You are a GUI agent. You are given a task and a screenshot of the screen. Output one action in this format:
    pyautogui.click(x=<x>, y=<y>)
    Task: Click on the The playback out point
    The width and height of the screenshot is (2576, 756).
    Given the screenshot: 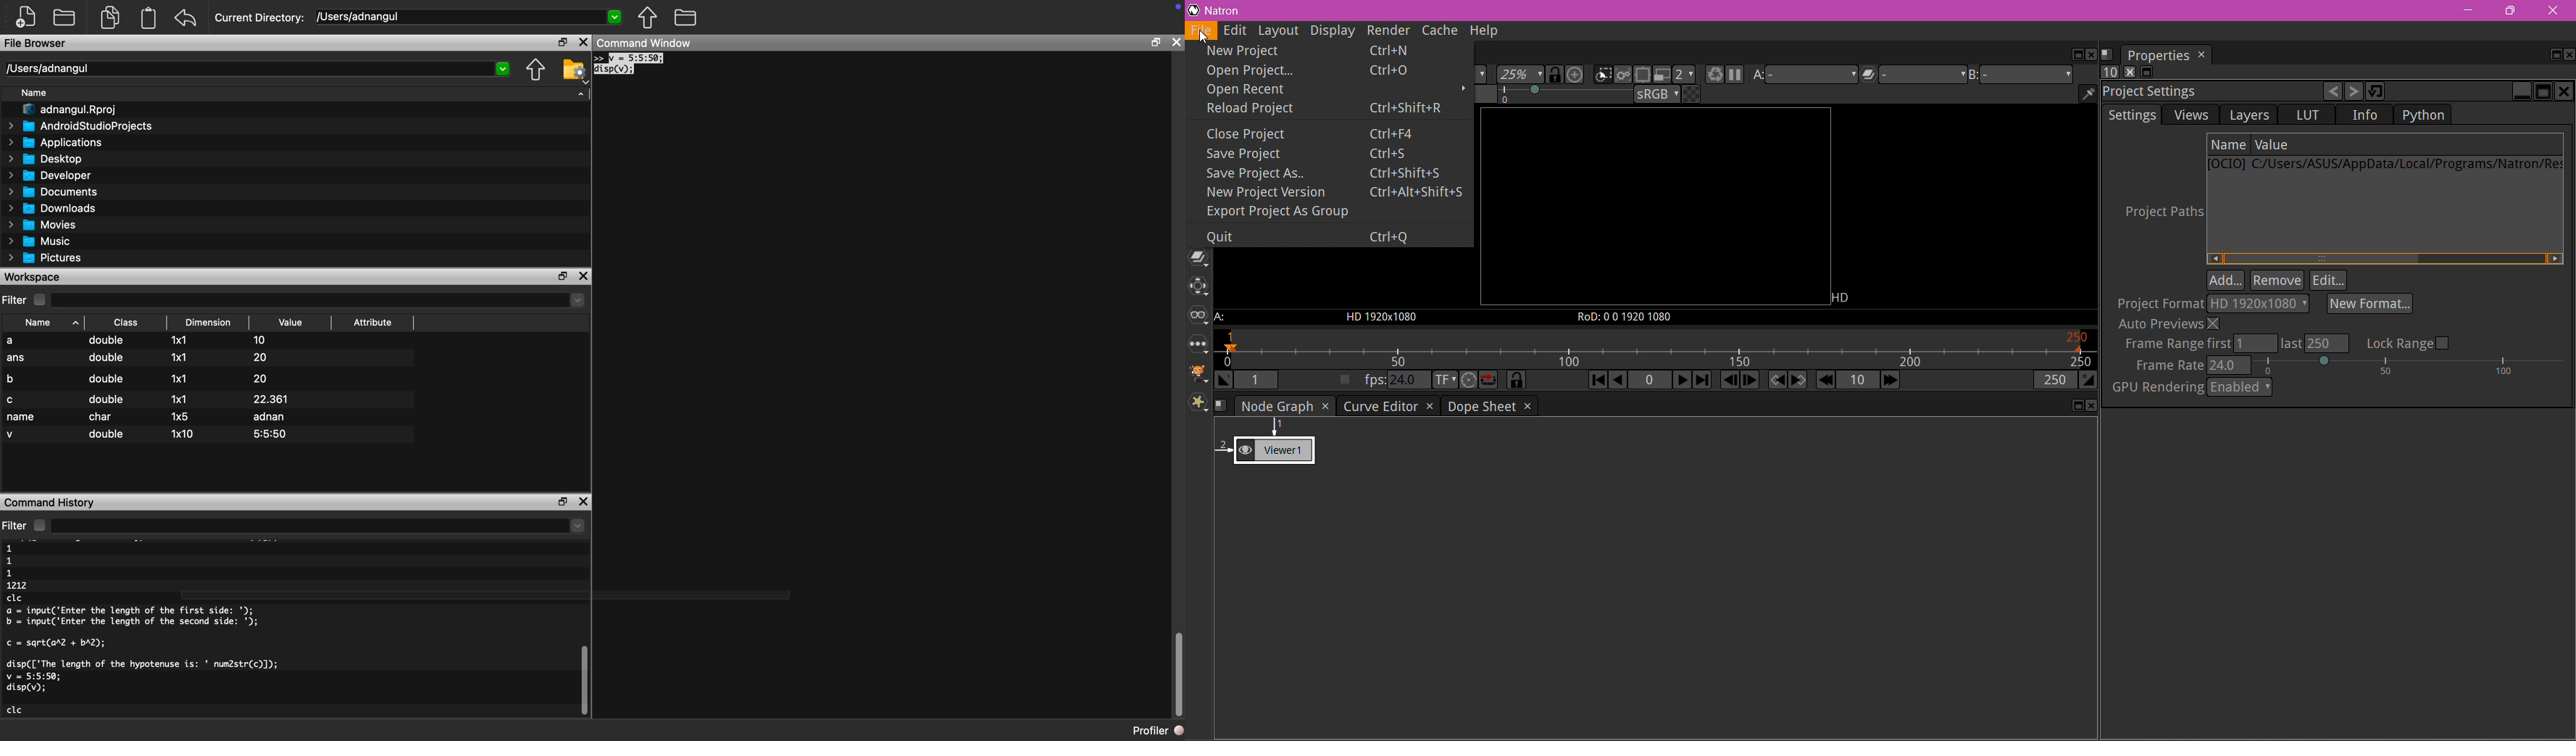 What is the action you would take?
    pyautogui.click(x=2054, y=381)
    